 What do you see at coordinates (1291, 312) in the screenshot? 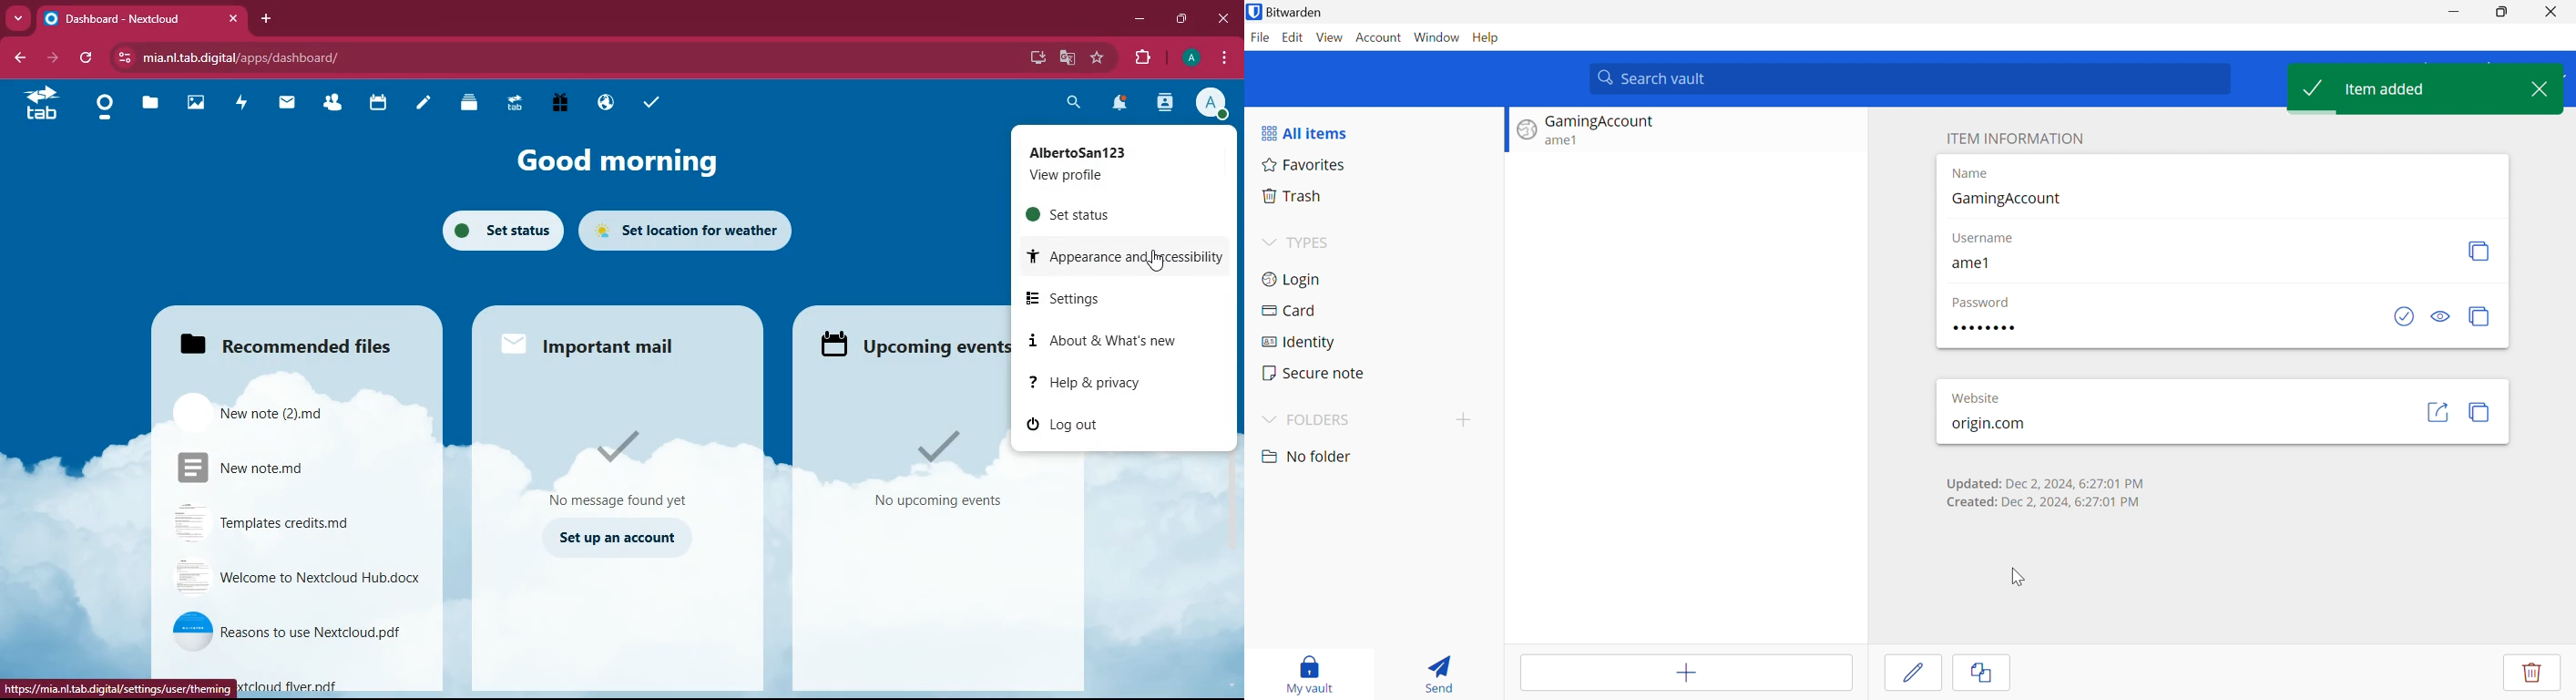
I see `Card` at bounding box center [1291, 312].